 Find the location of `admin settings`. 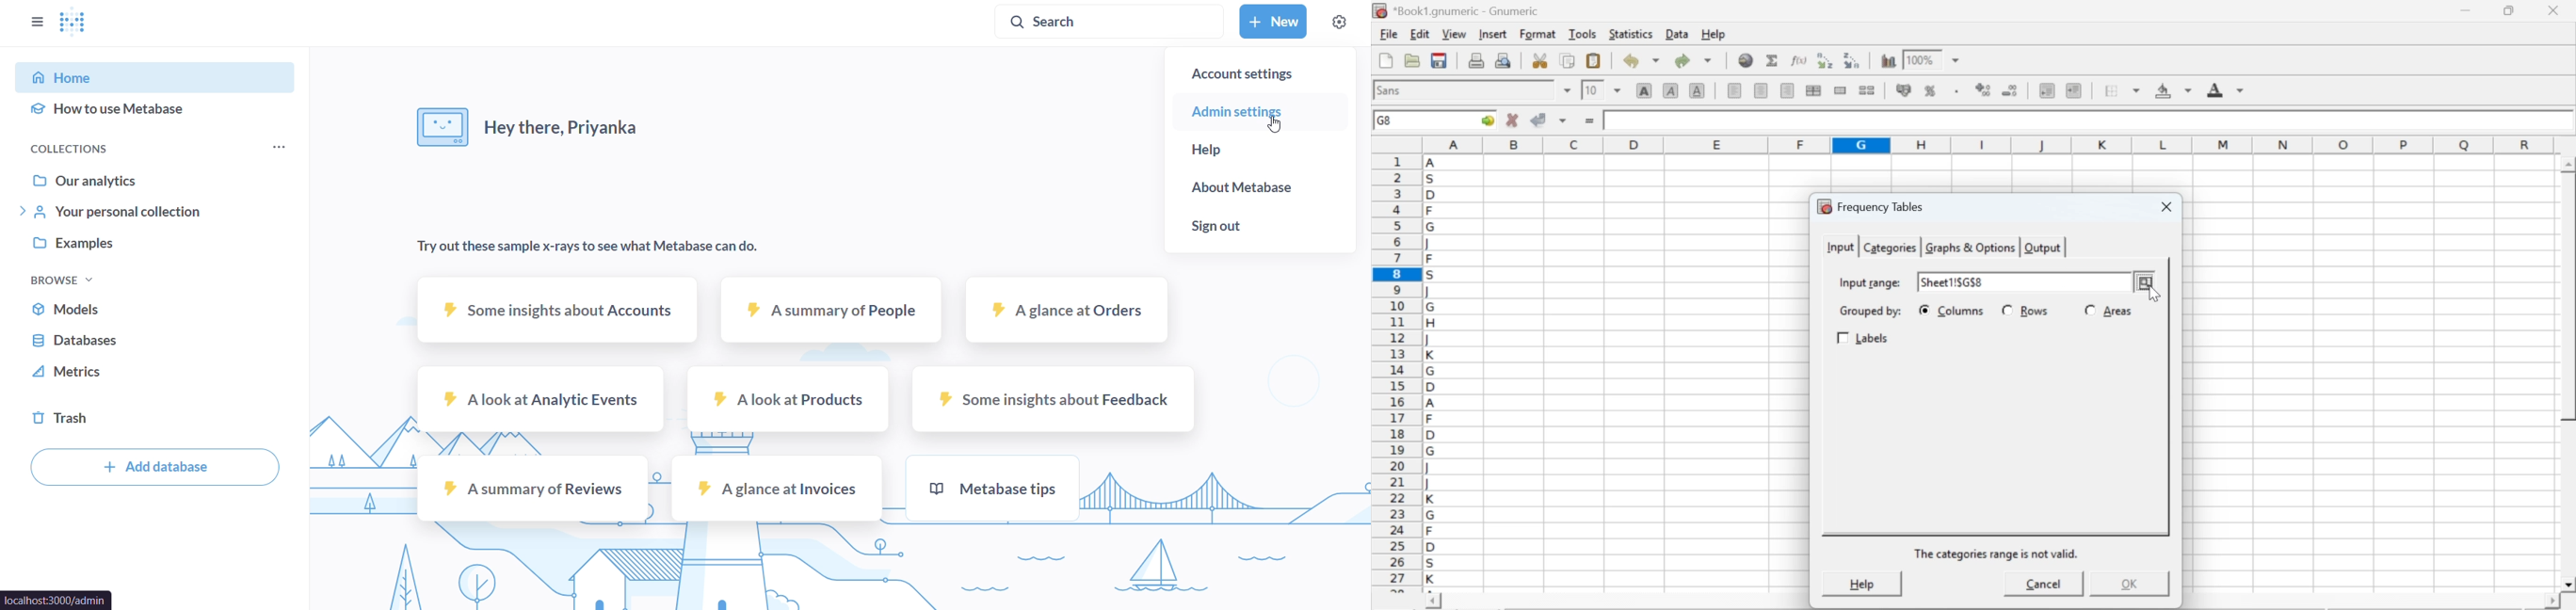

admin settings is located at coordinates (1259, 112).